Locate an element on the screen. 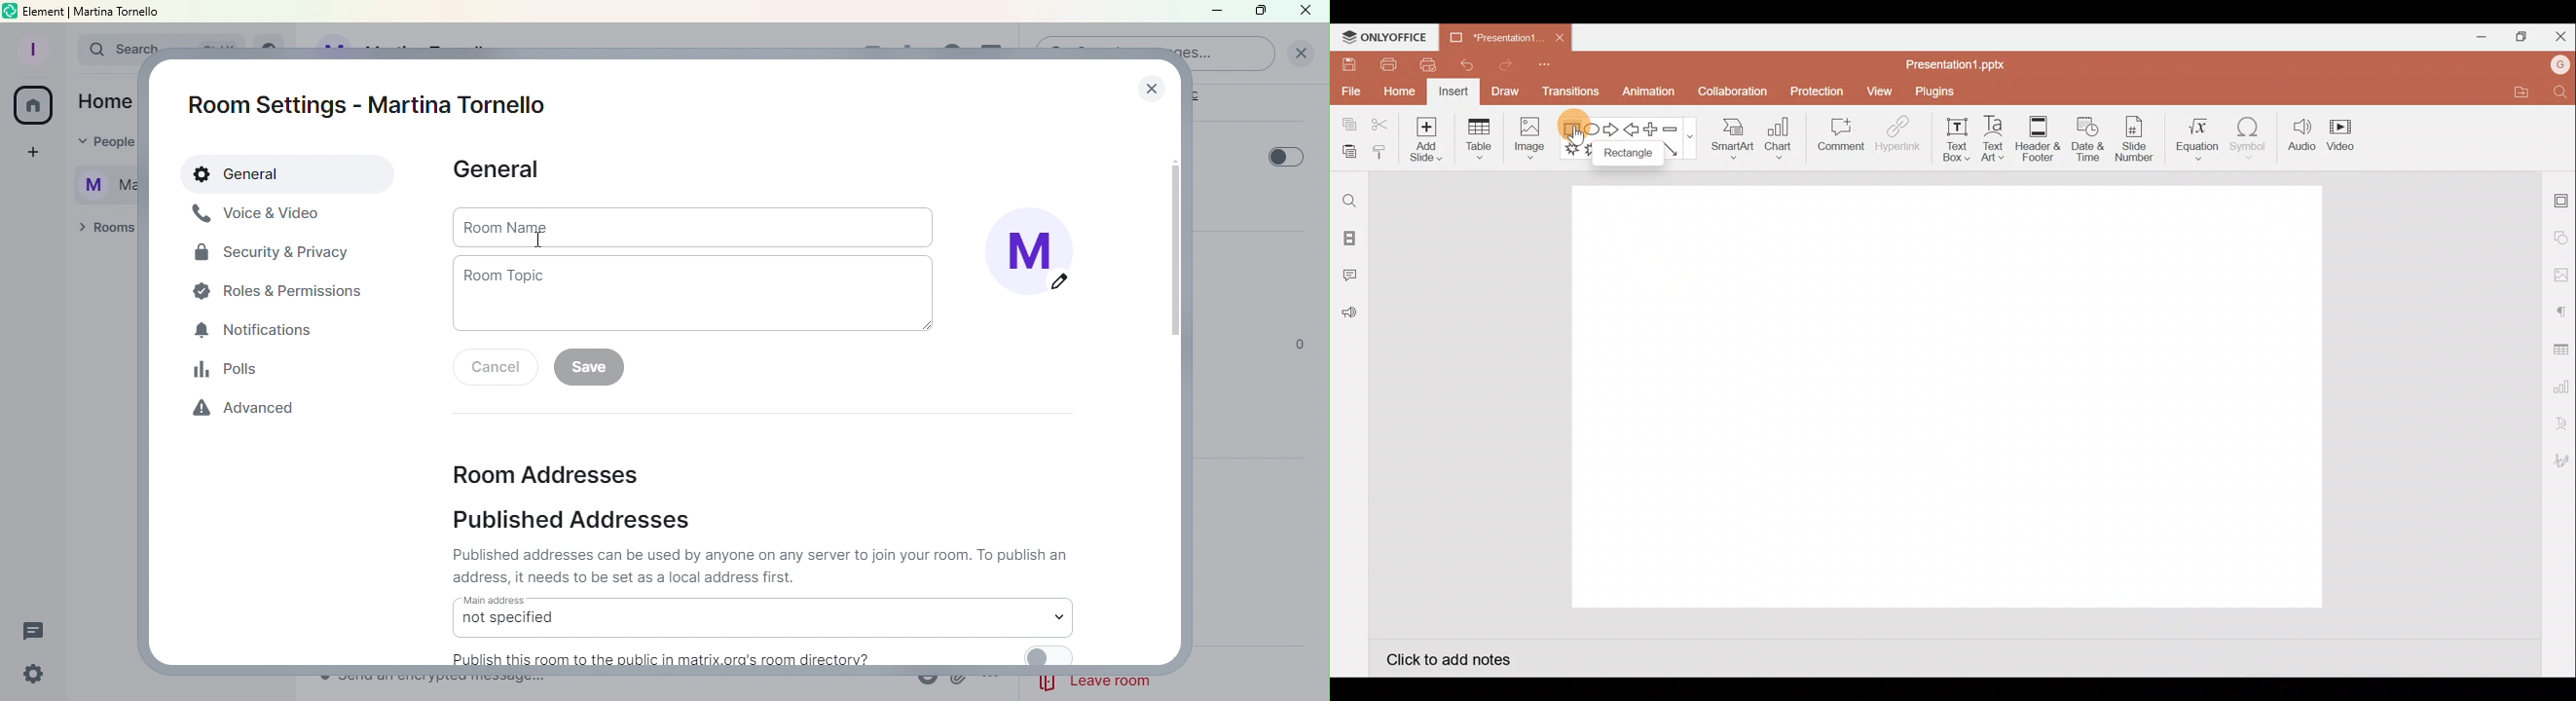  Video is located at coordinates (2342, 132).